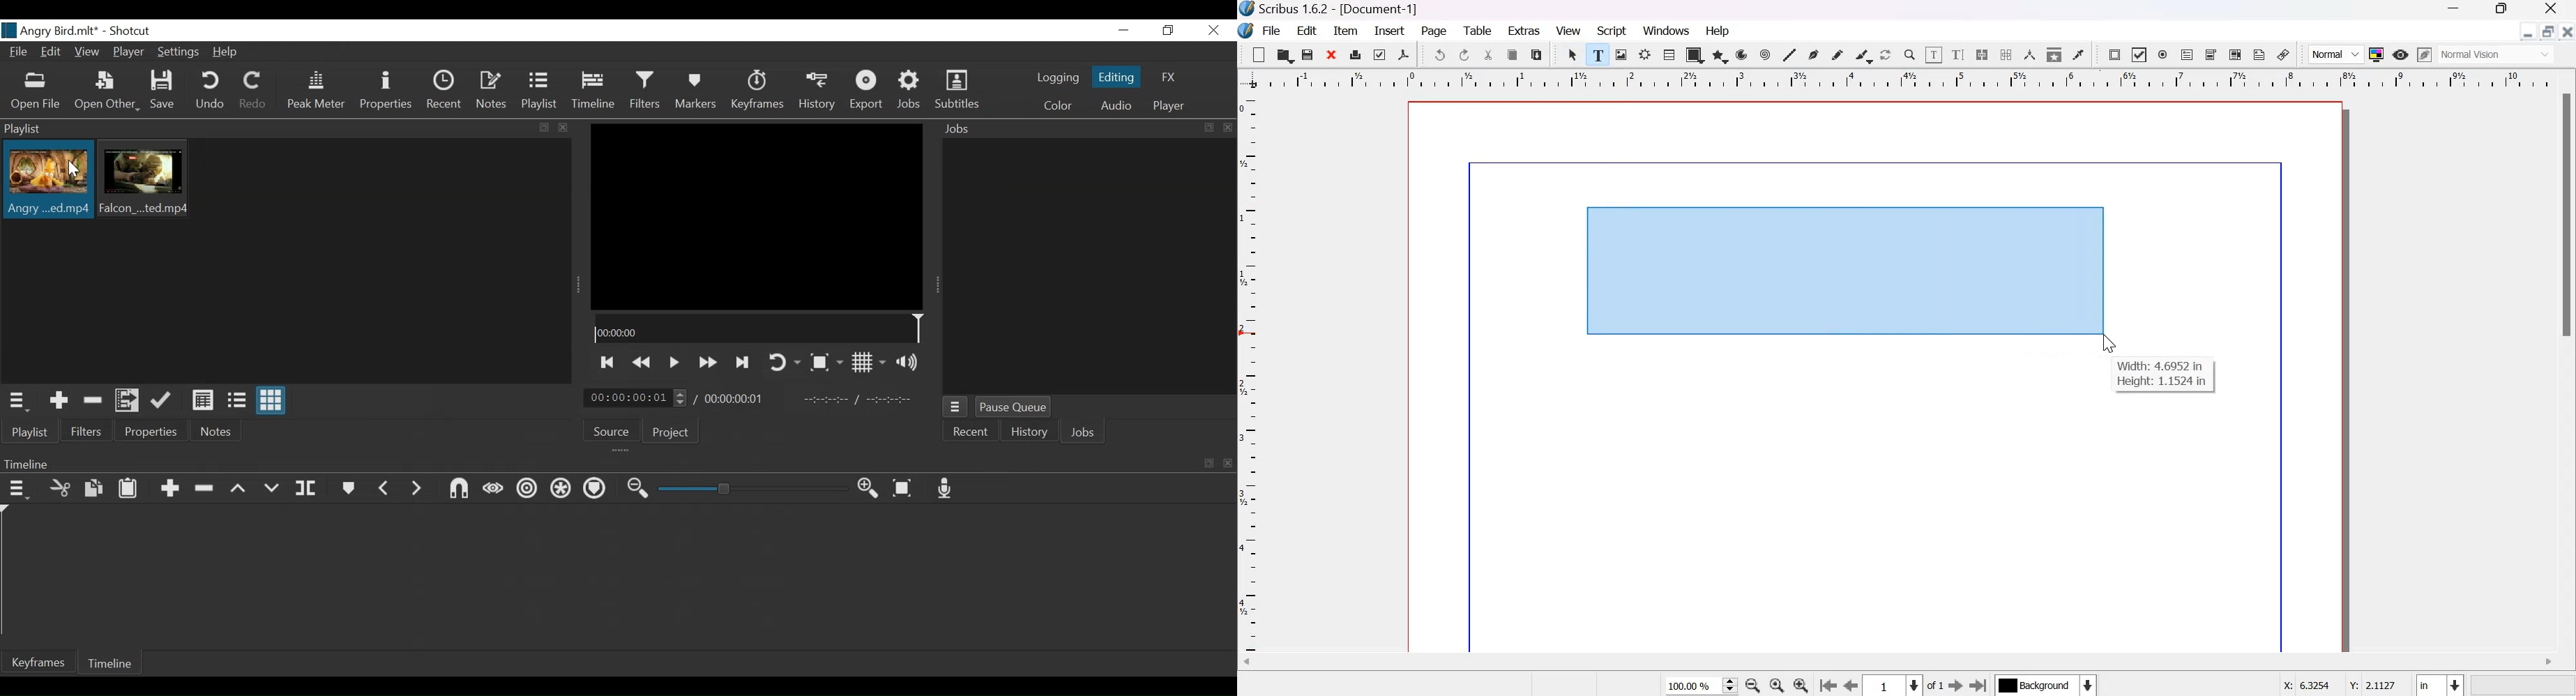 Image resolution: width=2576 pixels, height=700 pixels. What do you see at coordinates (1014, 407) in the screenshot?
I see `Pause Queue` at bounding box center [1014, 407].